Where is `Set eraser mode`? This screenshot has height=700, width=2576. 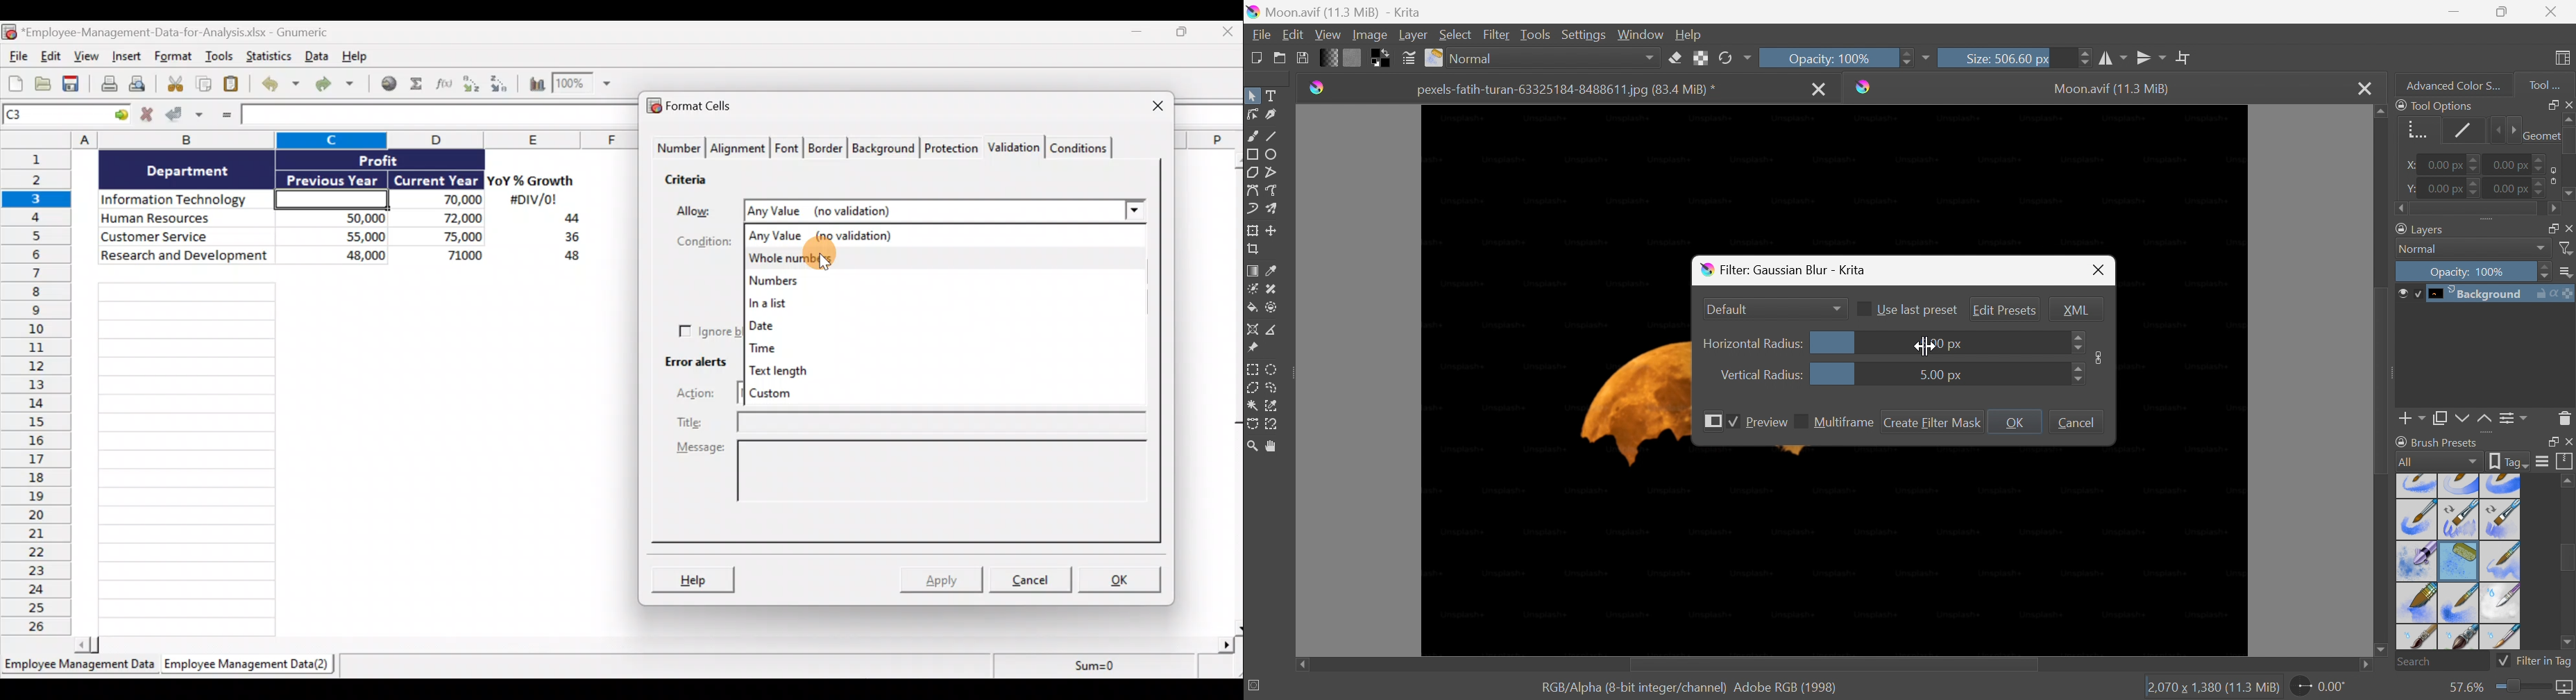
Set eraser mode is located at coordinates (1677, 57).